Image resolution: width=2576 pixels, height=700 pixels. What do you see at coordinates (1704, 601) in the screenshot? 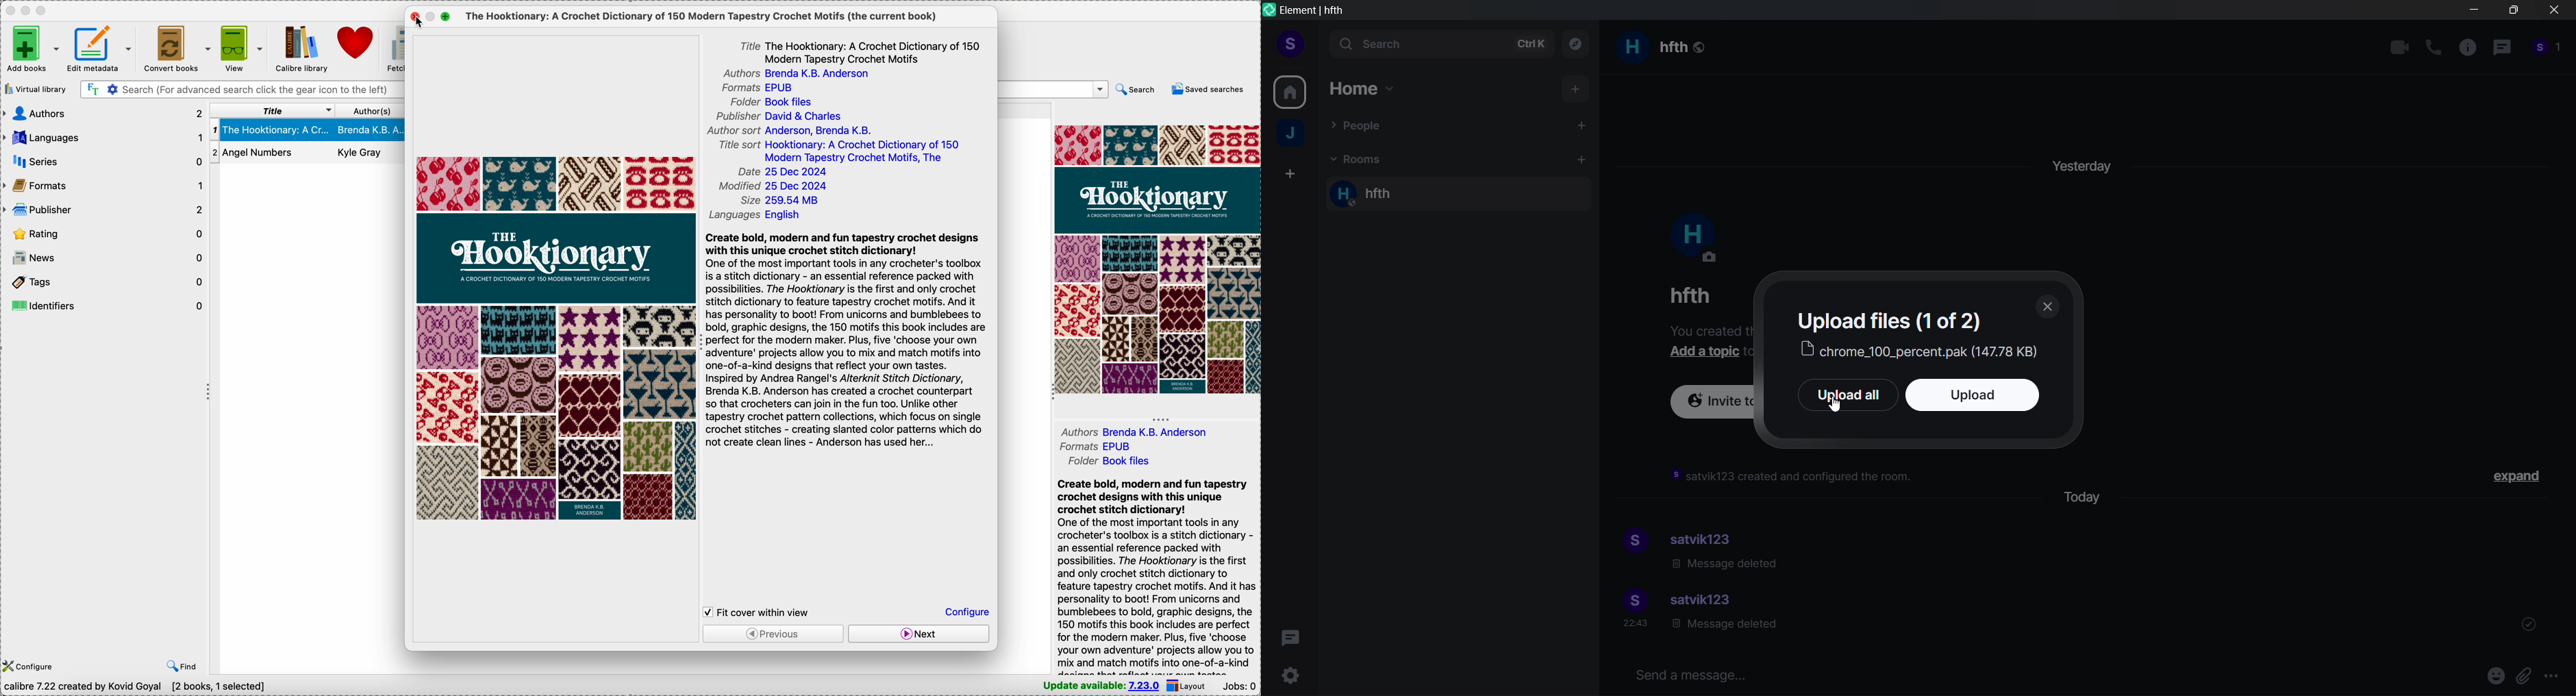
I see `satvik123` at bounding box center [1704, 601].